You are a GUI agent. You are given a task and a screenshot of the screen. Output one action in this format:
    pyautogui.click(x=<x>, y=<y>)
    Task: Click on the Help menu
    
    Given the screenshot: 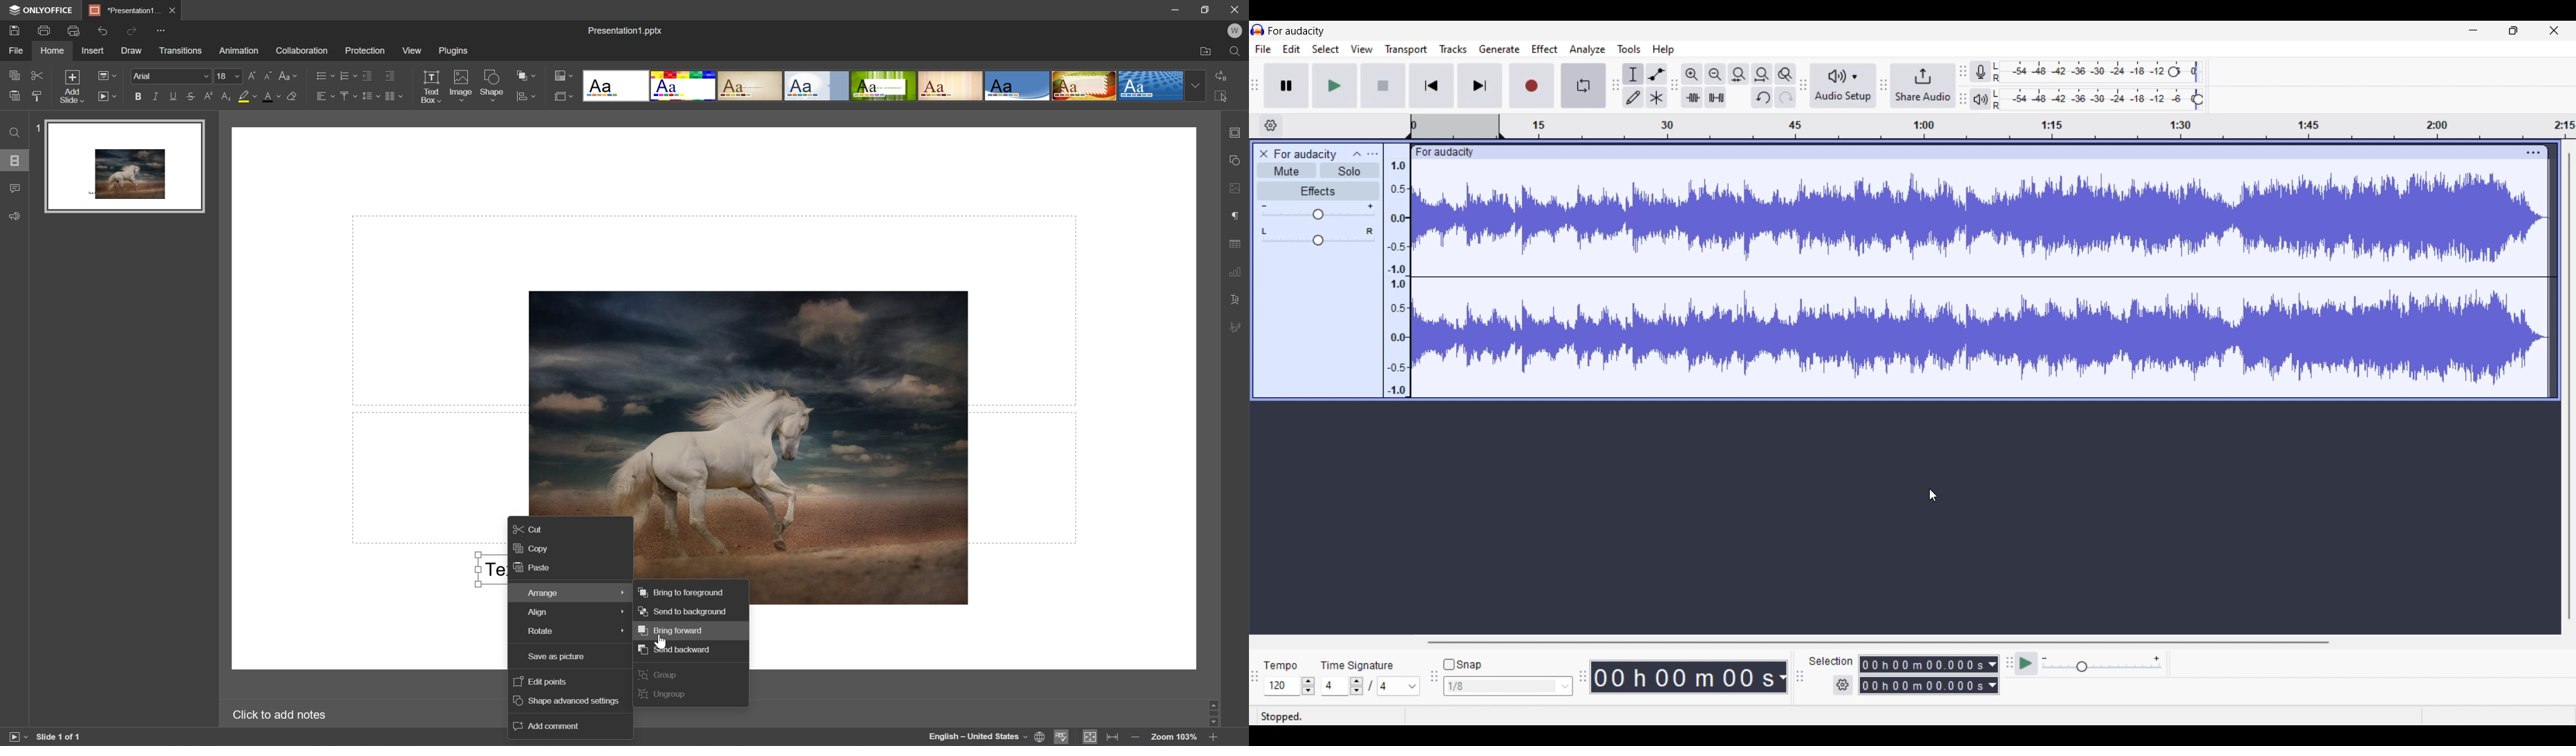 What is the action you would take?
    pyautogui.click(x=1664, y=50)
    